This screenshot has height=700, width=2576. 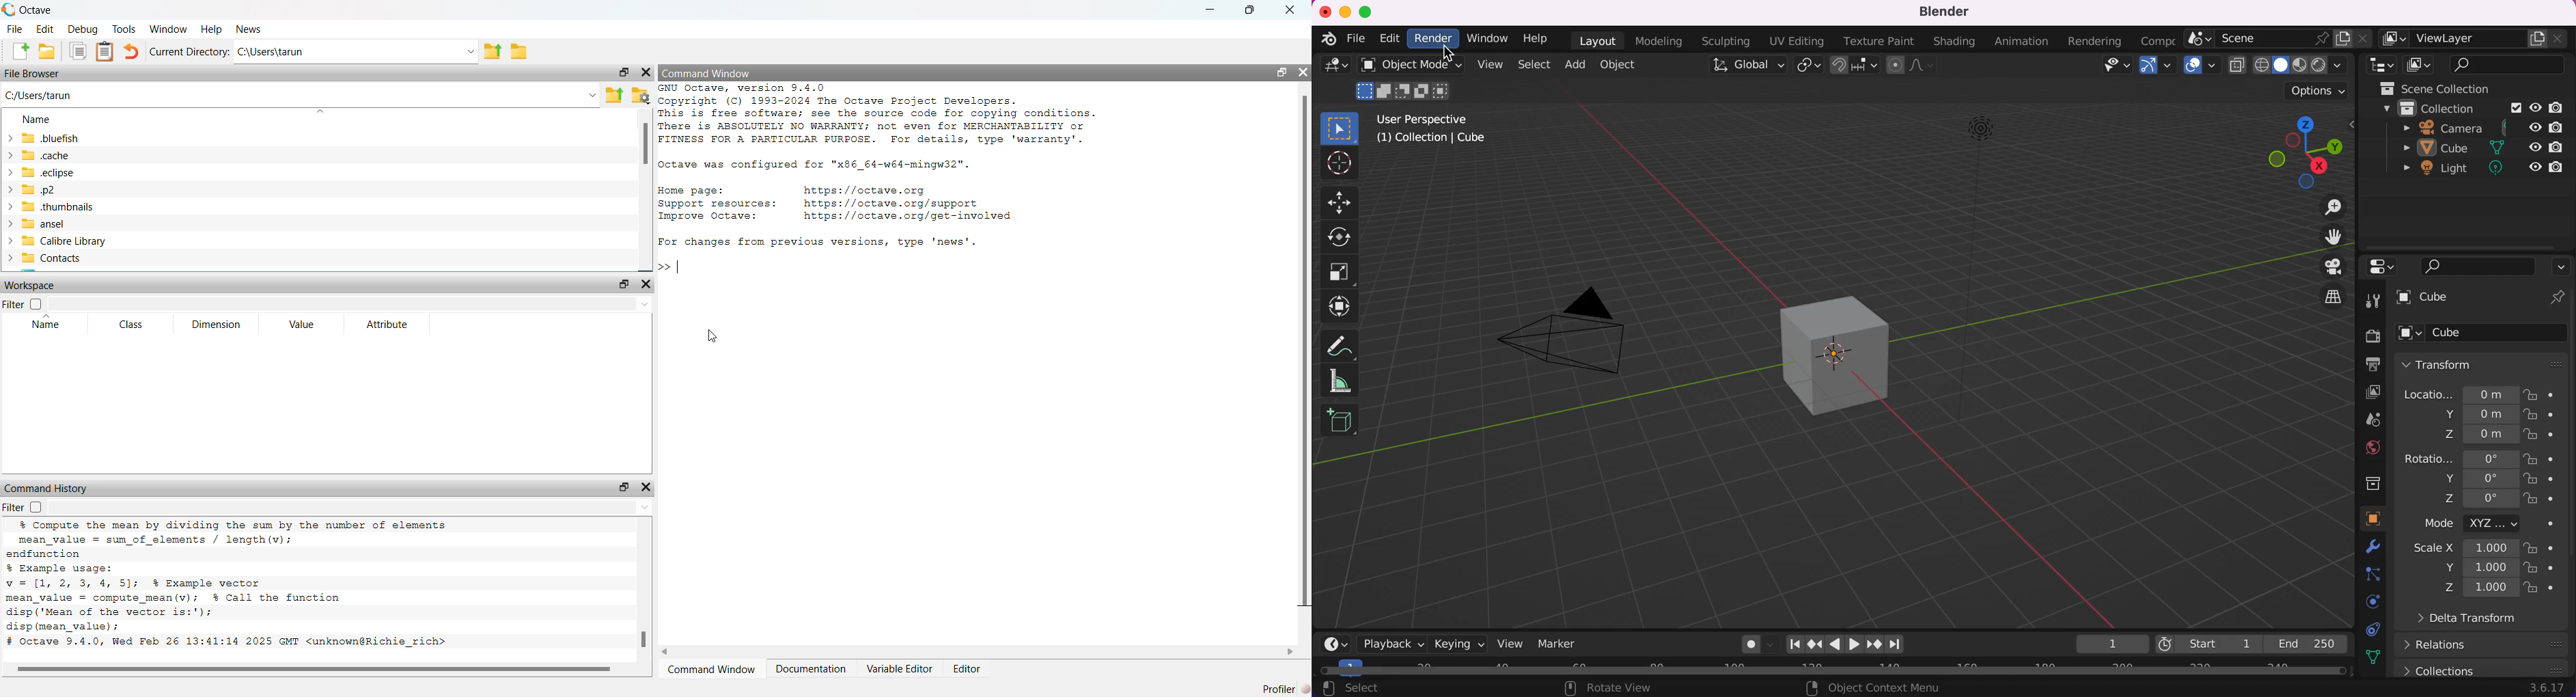 I want to click on layout, so click(x=1595, y=41).